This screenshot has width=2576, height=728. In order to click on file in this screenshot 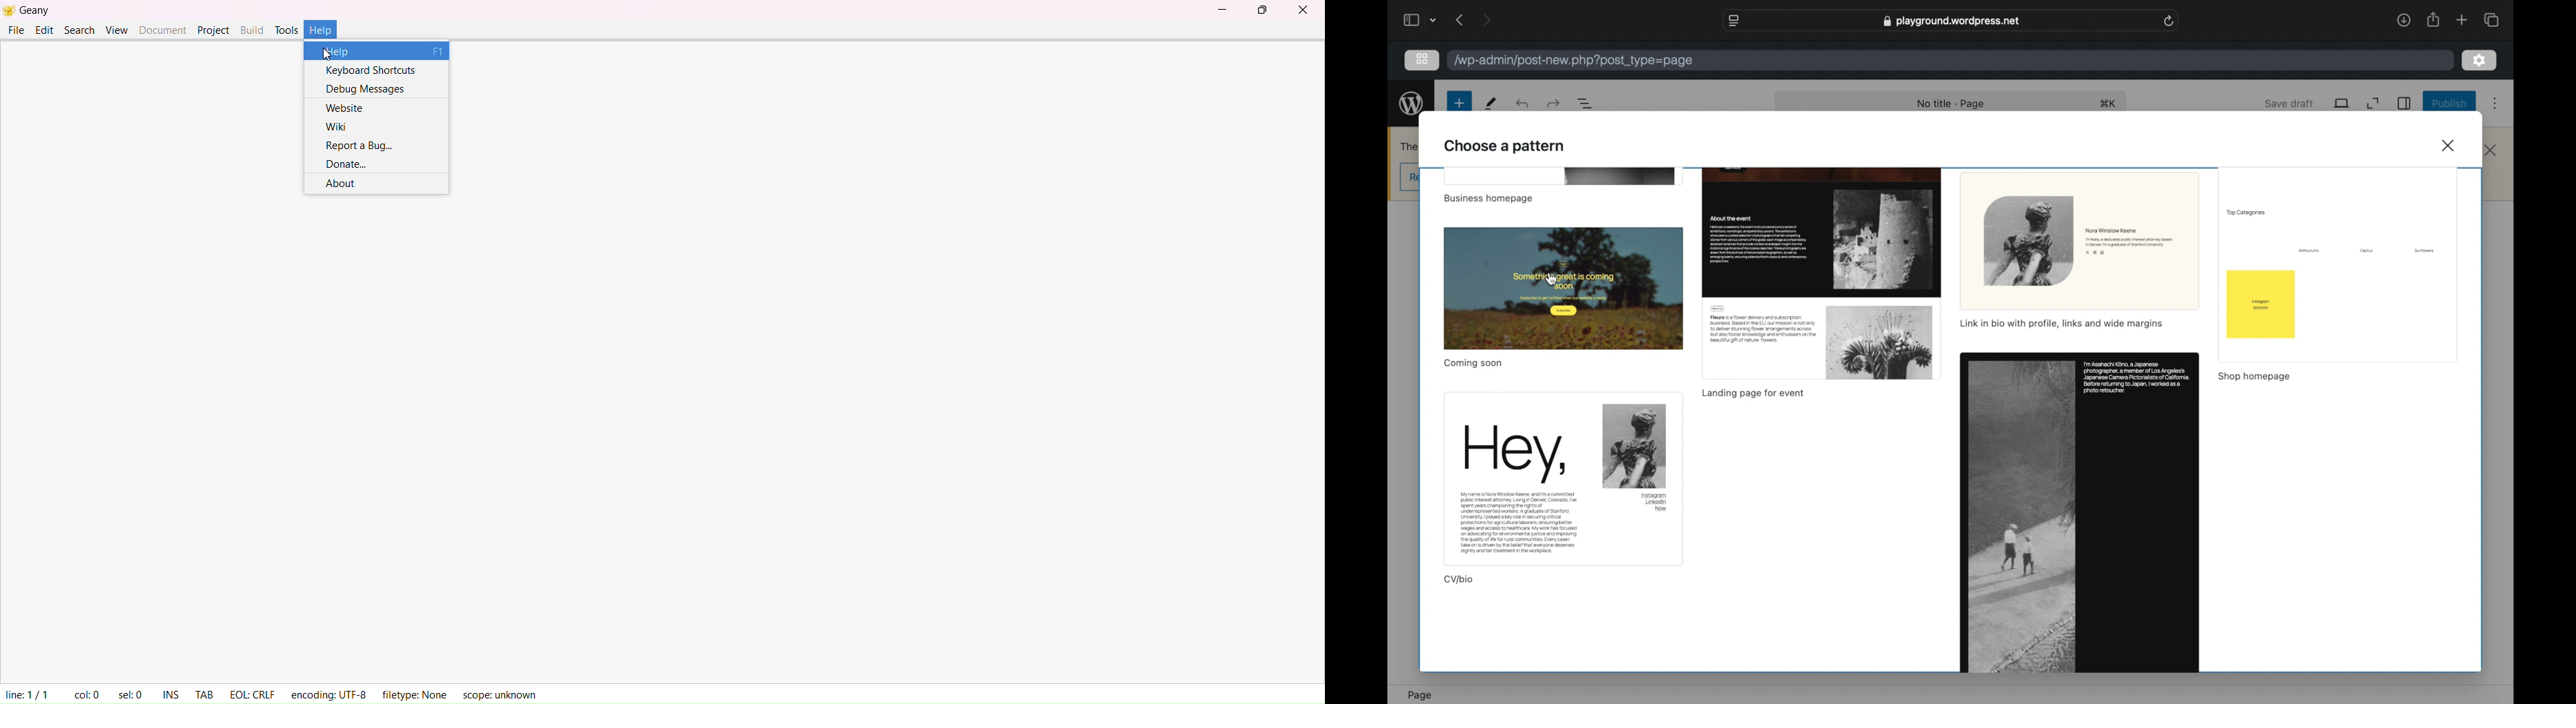, I will do `click(15, 30)`.